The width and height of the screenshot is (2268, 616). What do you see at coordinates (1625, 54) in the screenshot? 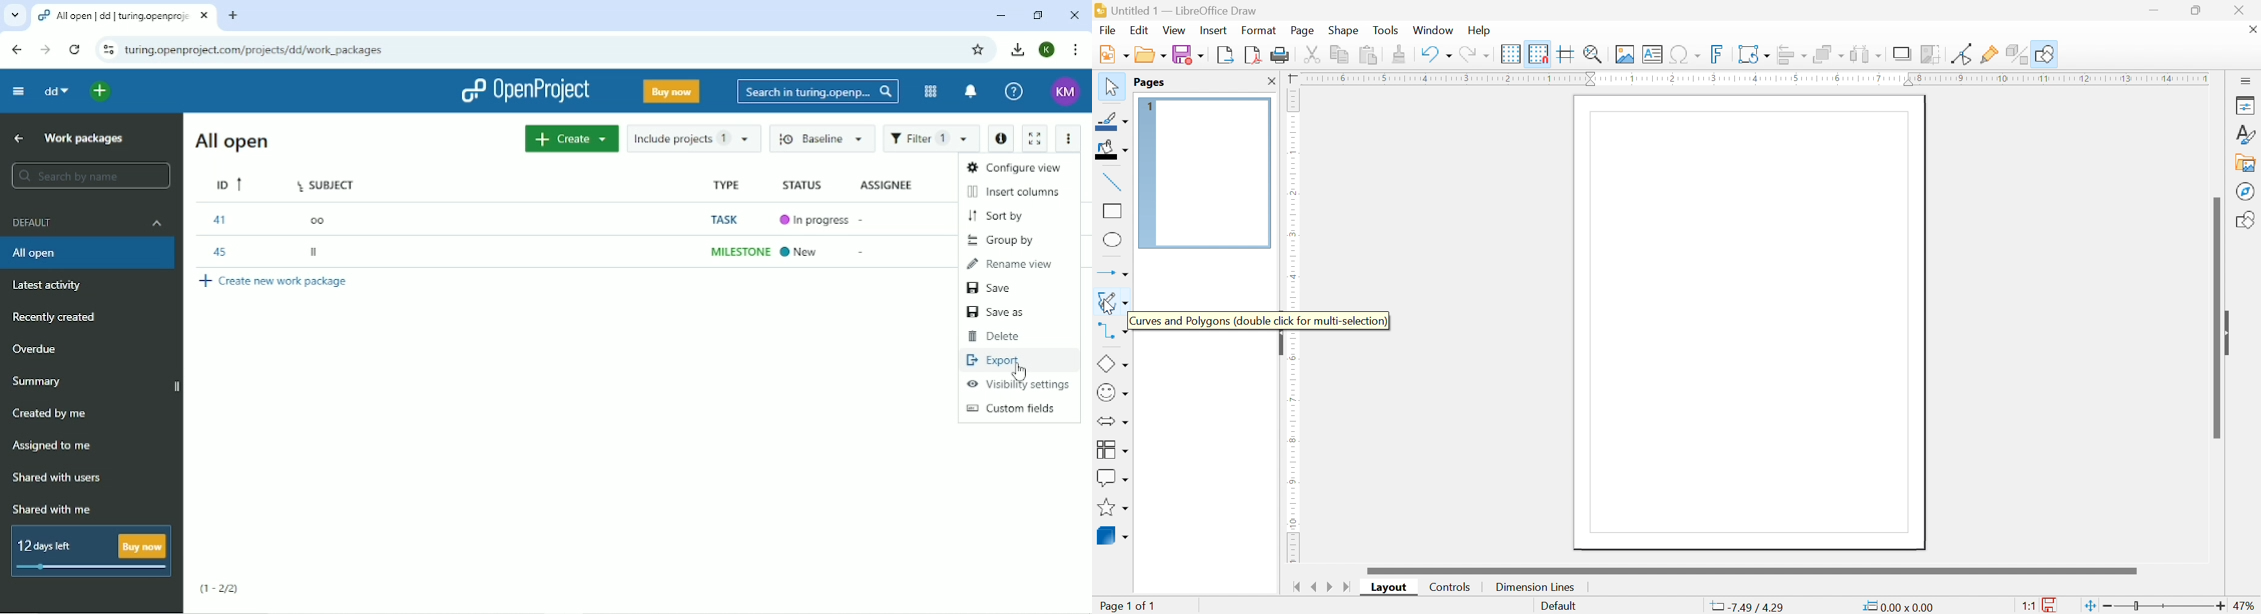
I see `insert image` at bounding box center [1625, 54].